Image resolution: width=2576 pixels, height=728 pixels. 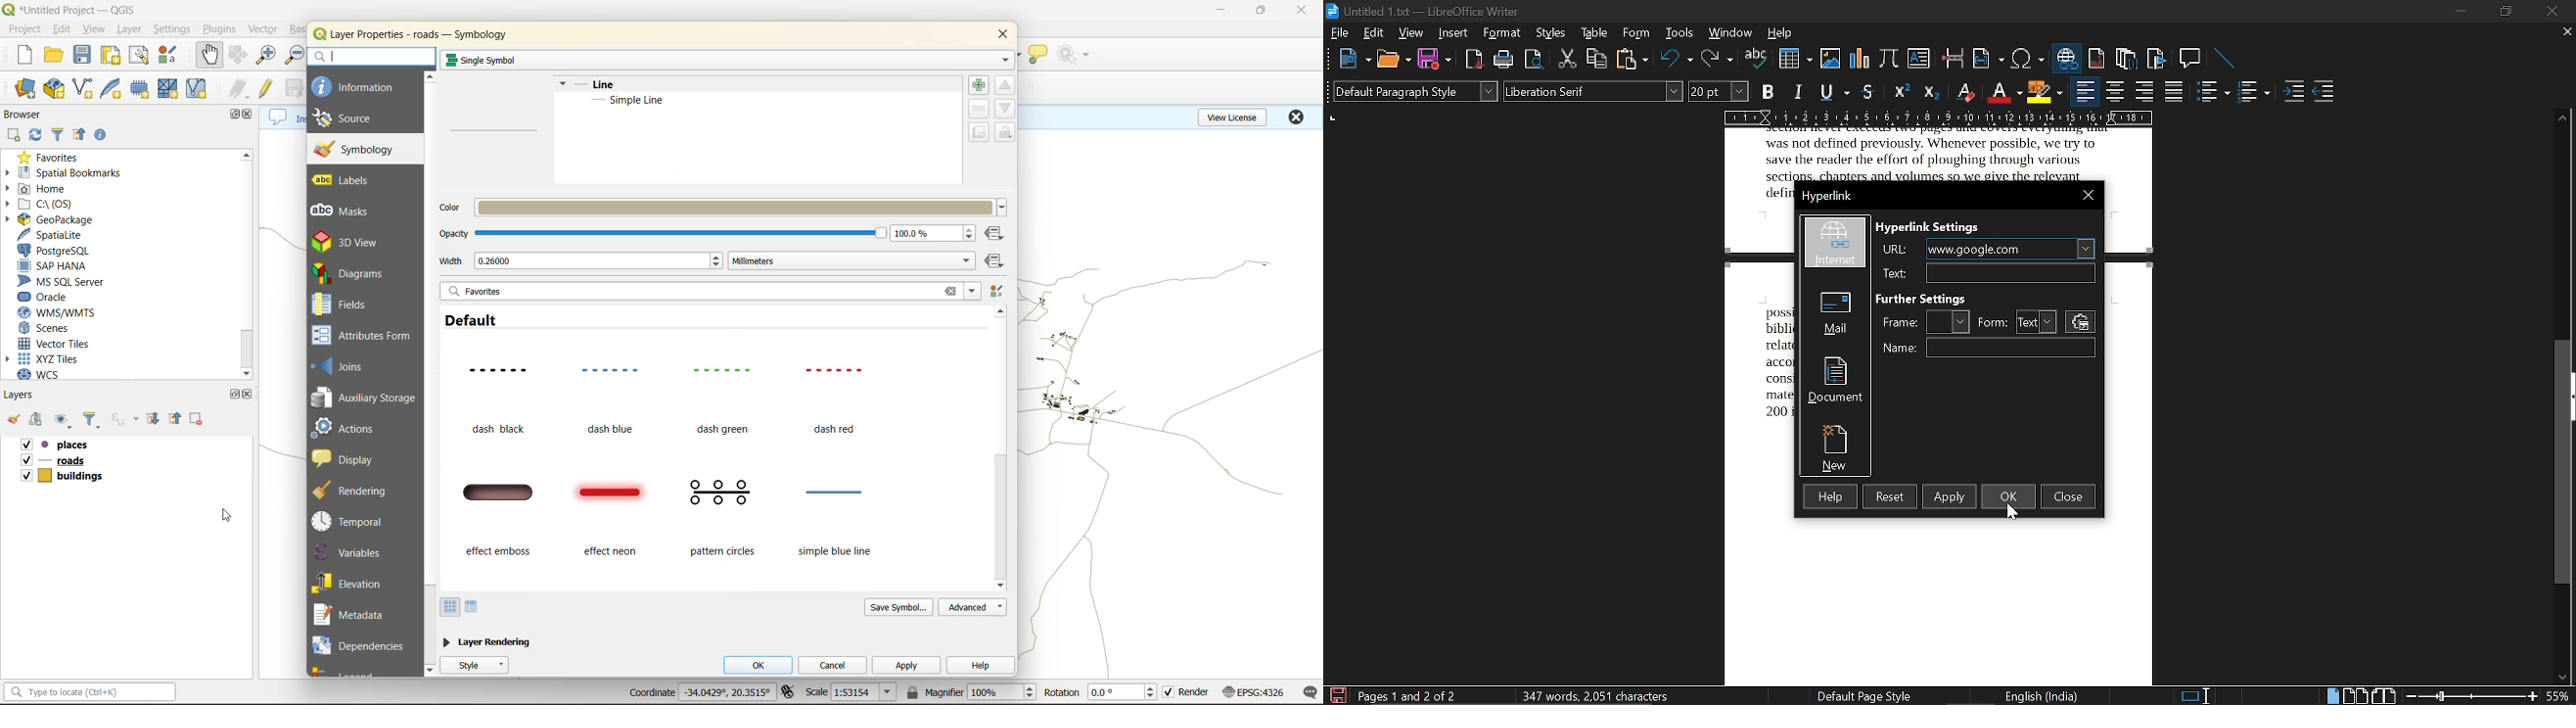 What do you see at coordinates (74, 9) in the screenshot?
I see `file name and app name` at bounding box center [74, 9].